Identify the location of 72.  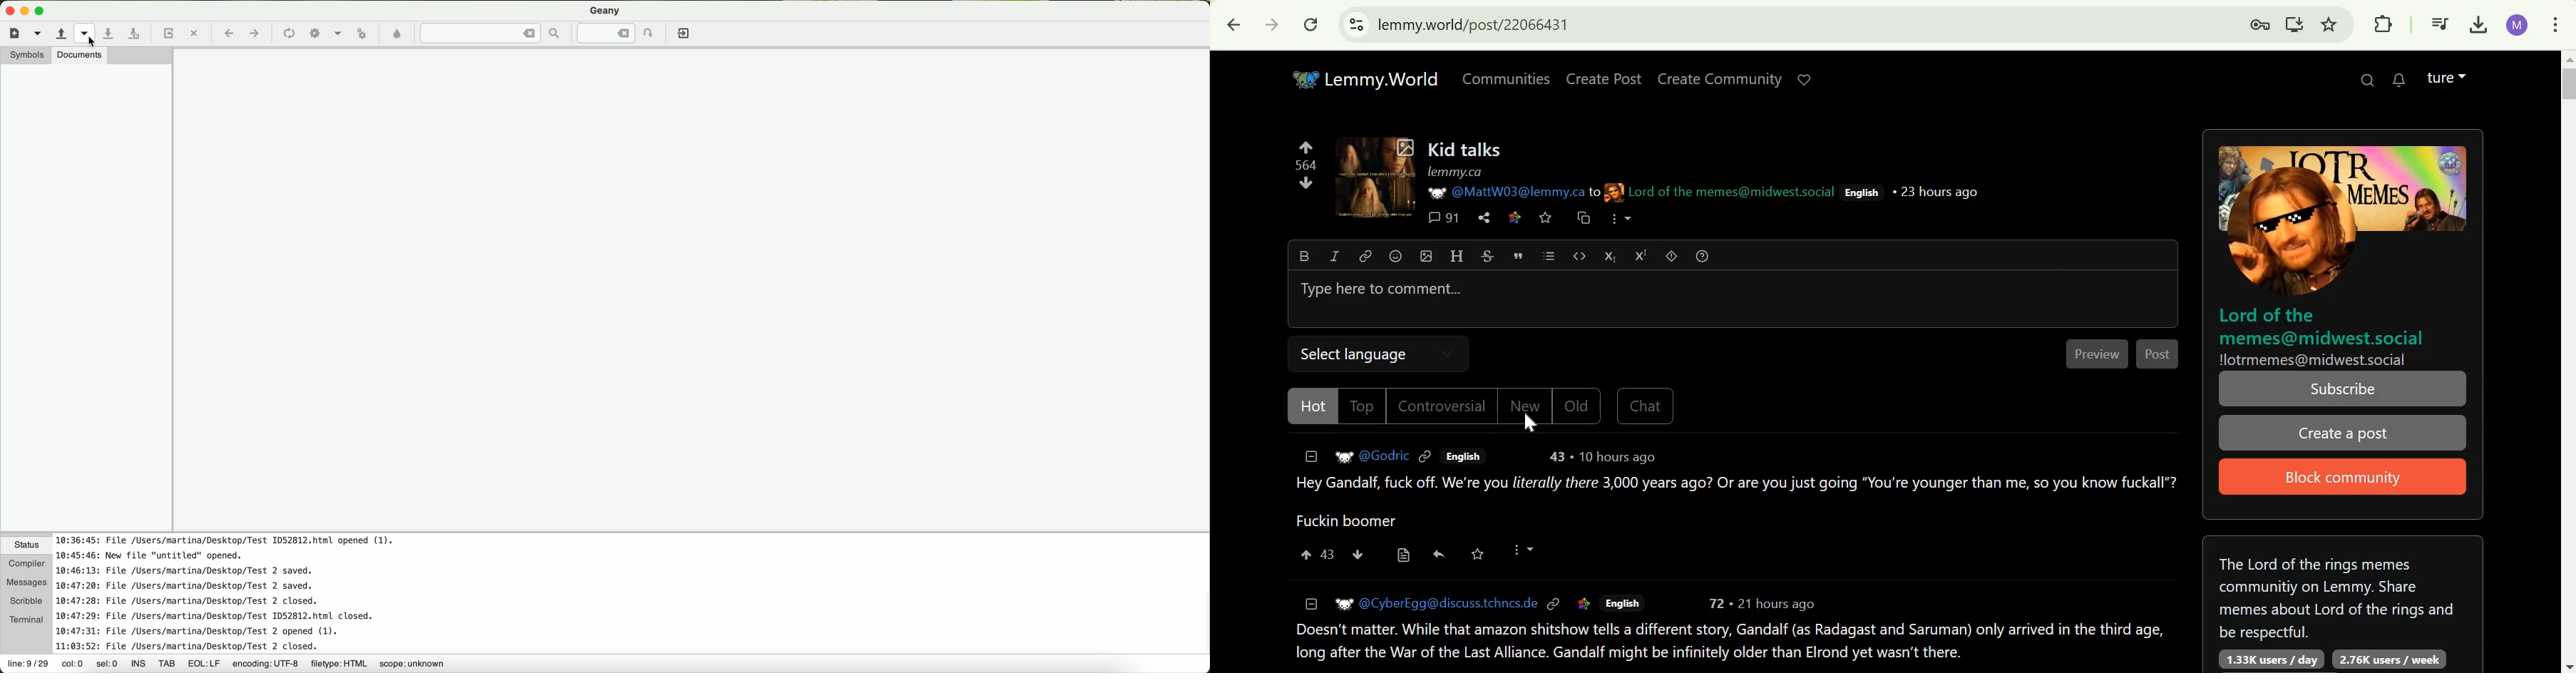
(1718, 602).